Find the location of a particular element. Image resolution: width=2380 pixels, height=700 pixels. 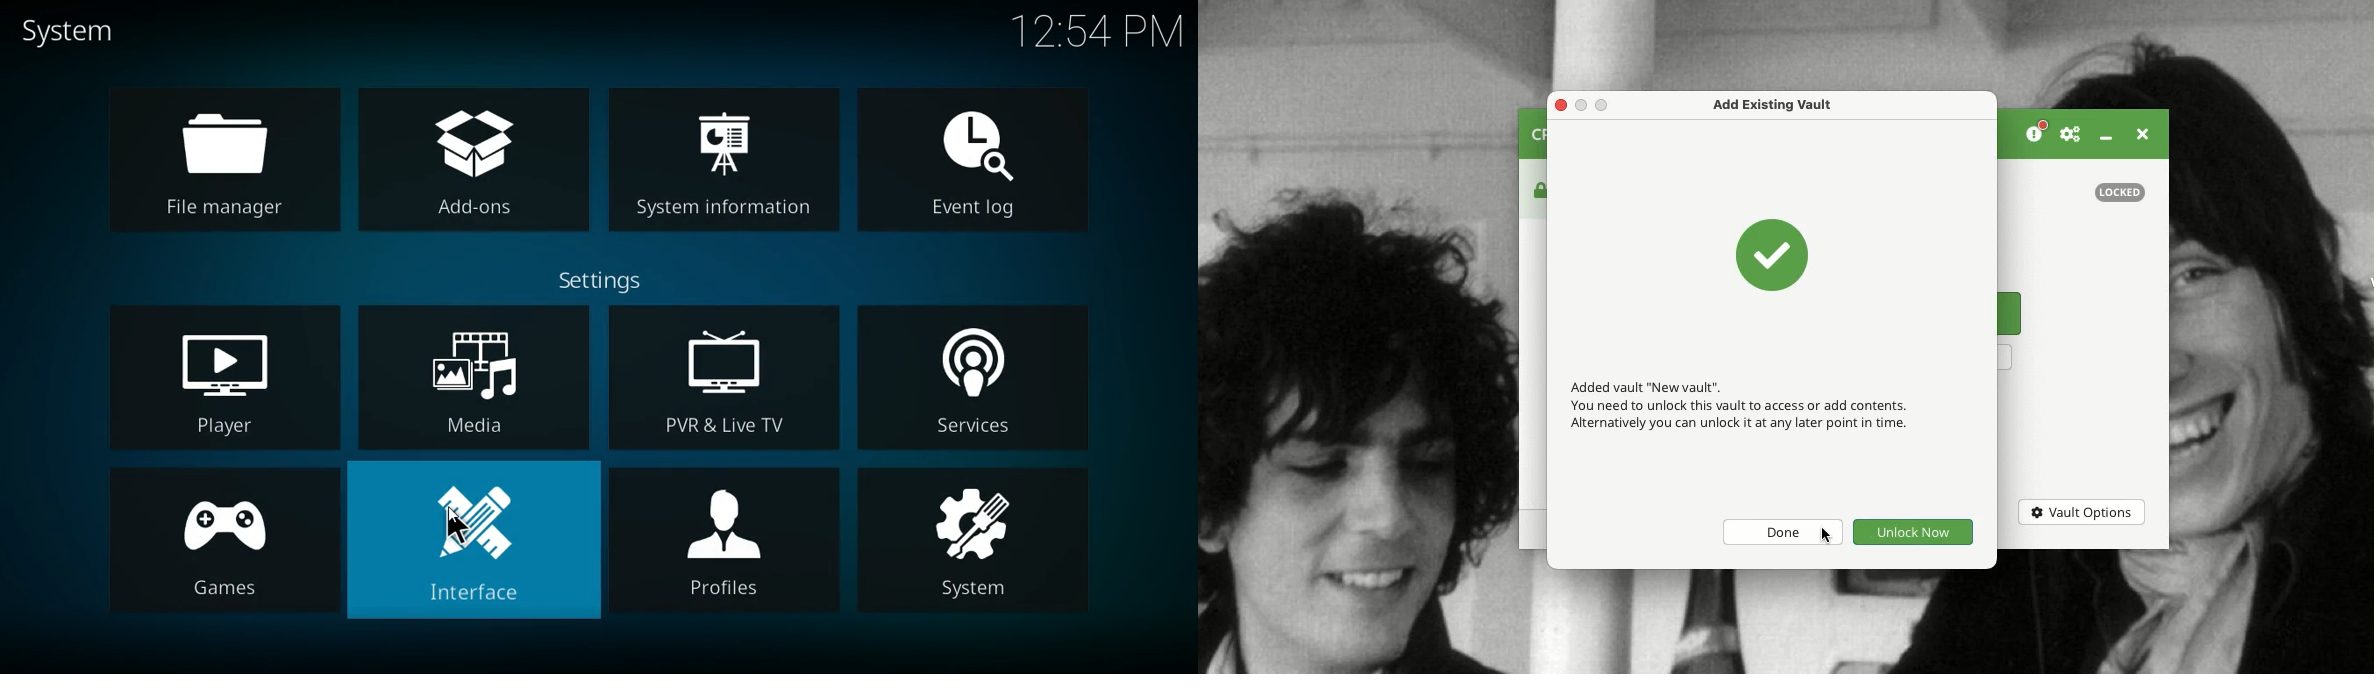

games is located at coordinates (223, 539).